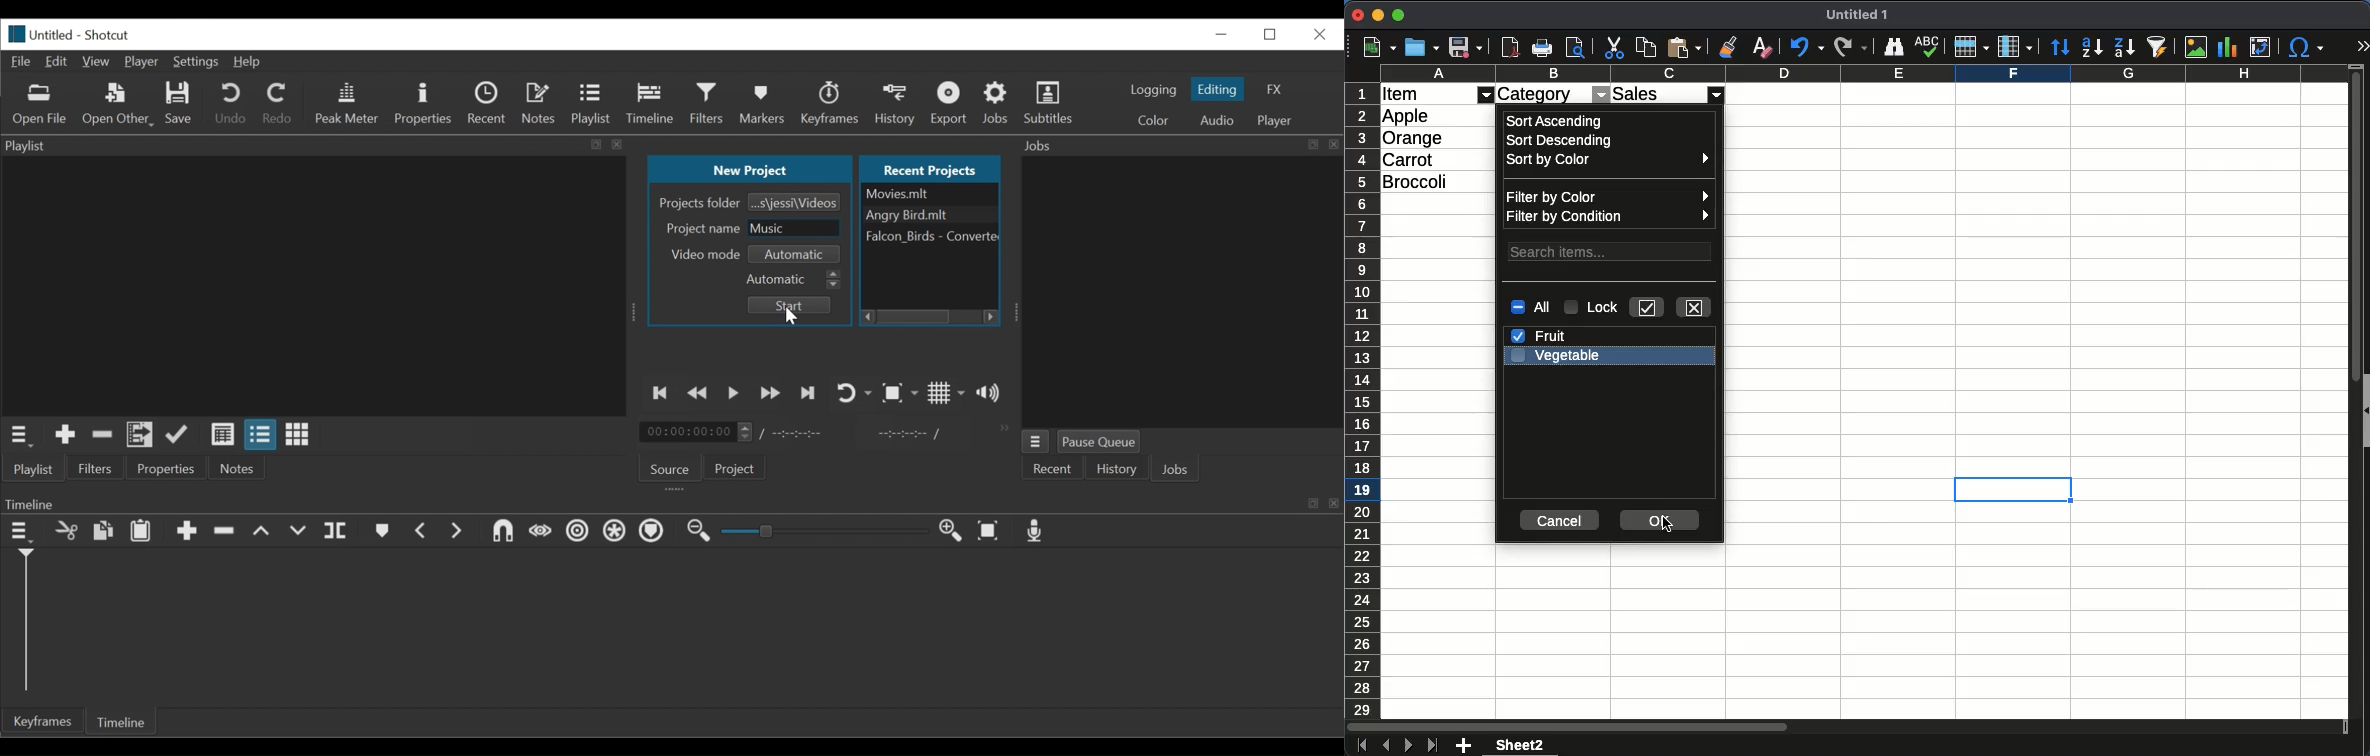 This screenshot has height=756, width=2380. Describe the element at coordinates (1153, 120) in the screenshot. I see `Color` at that location.